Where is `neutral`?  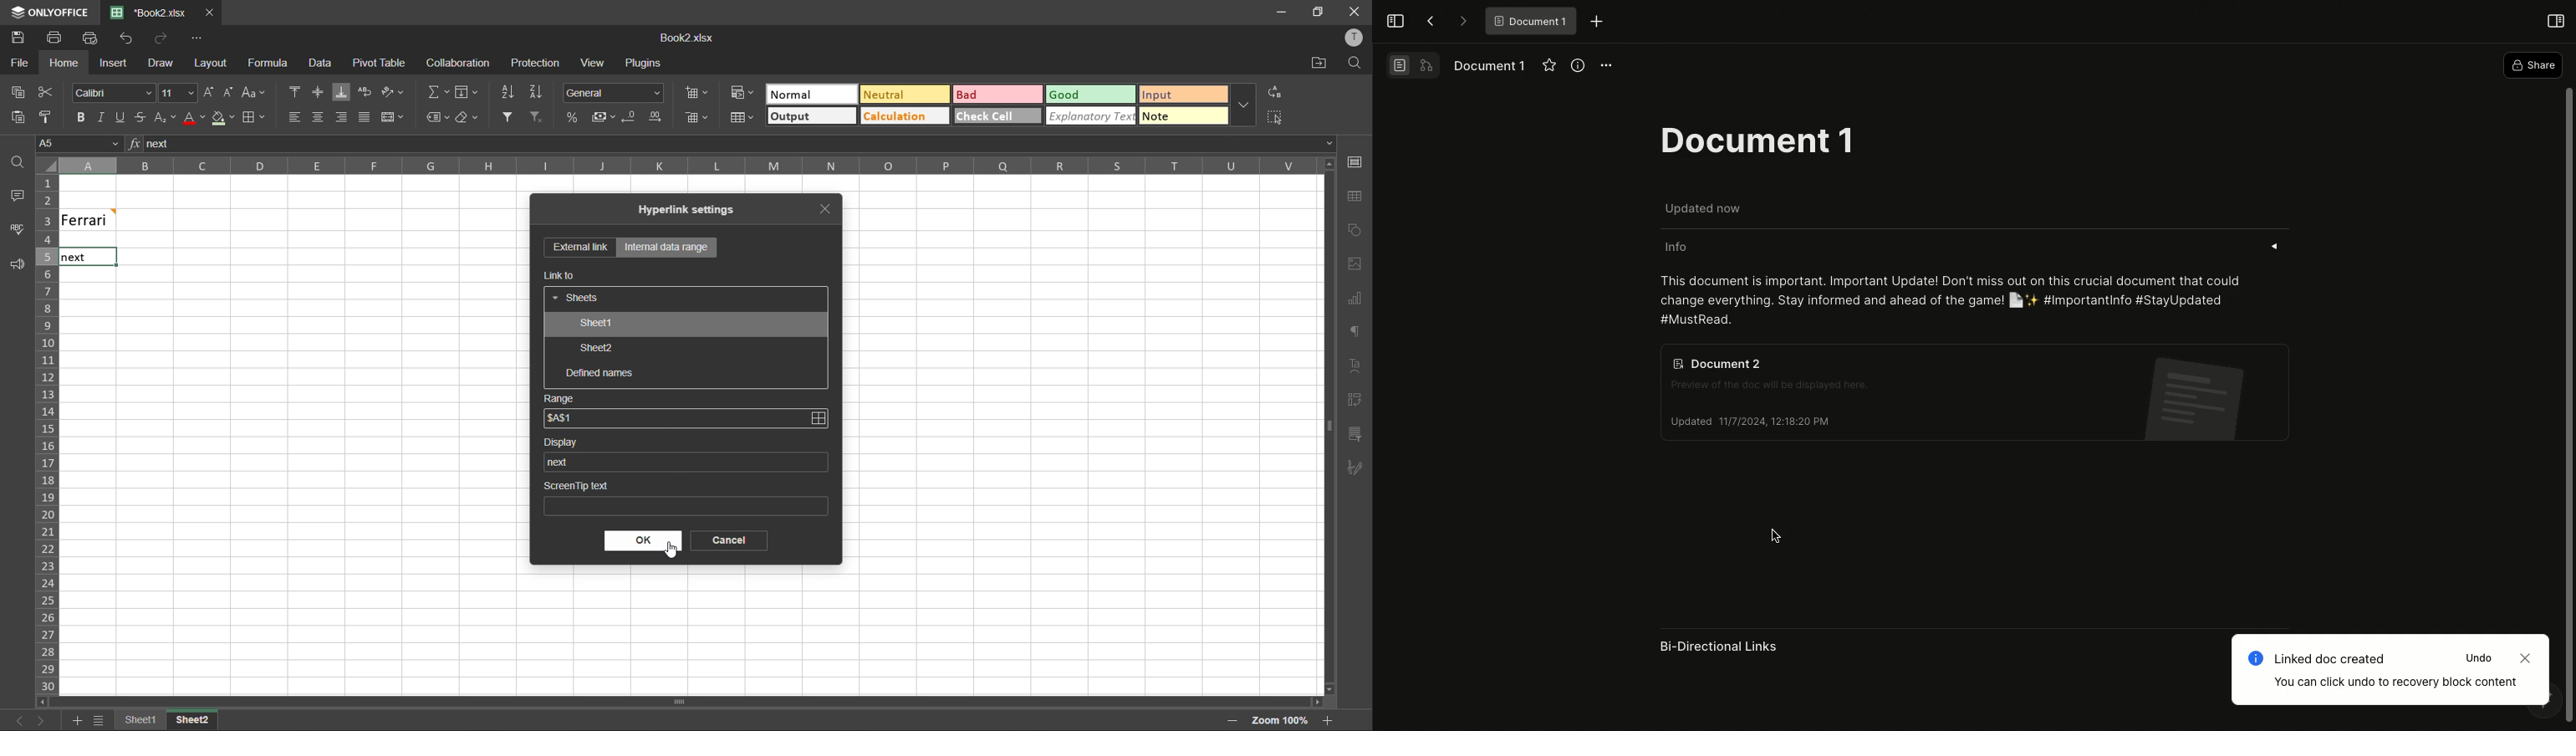
neutral is located at coordinates (900, 93).